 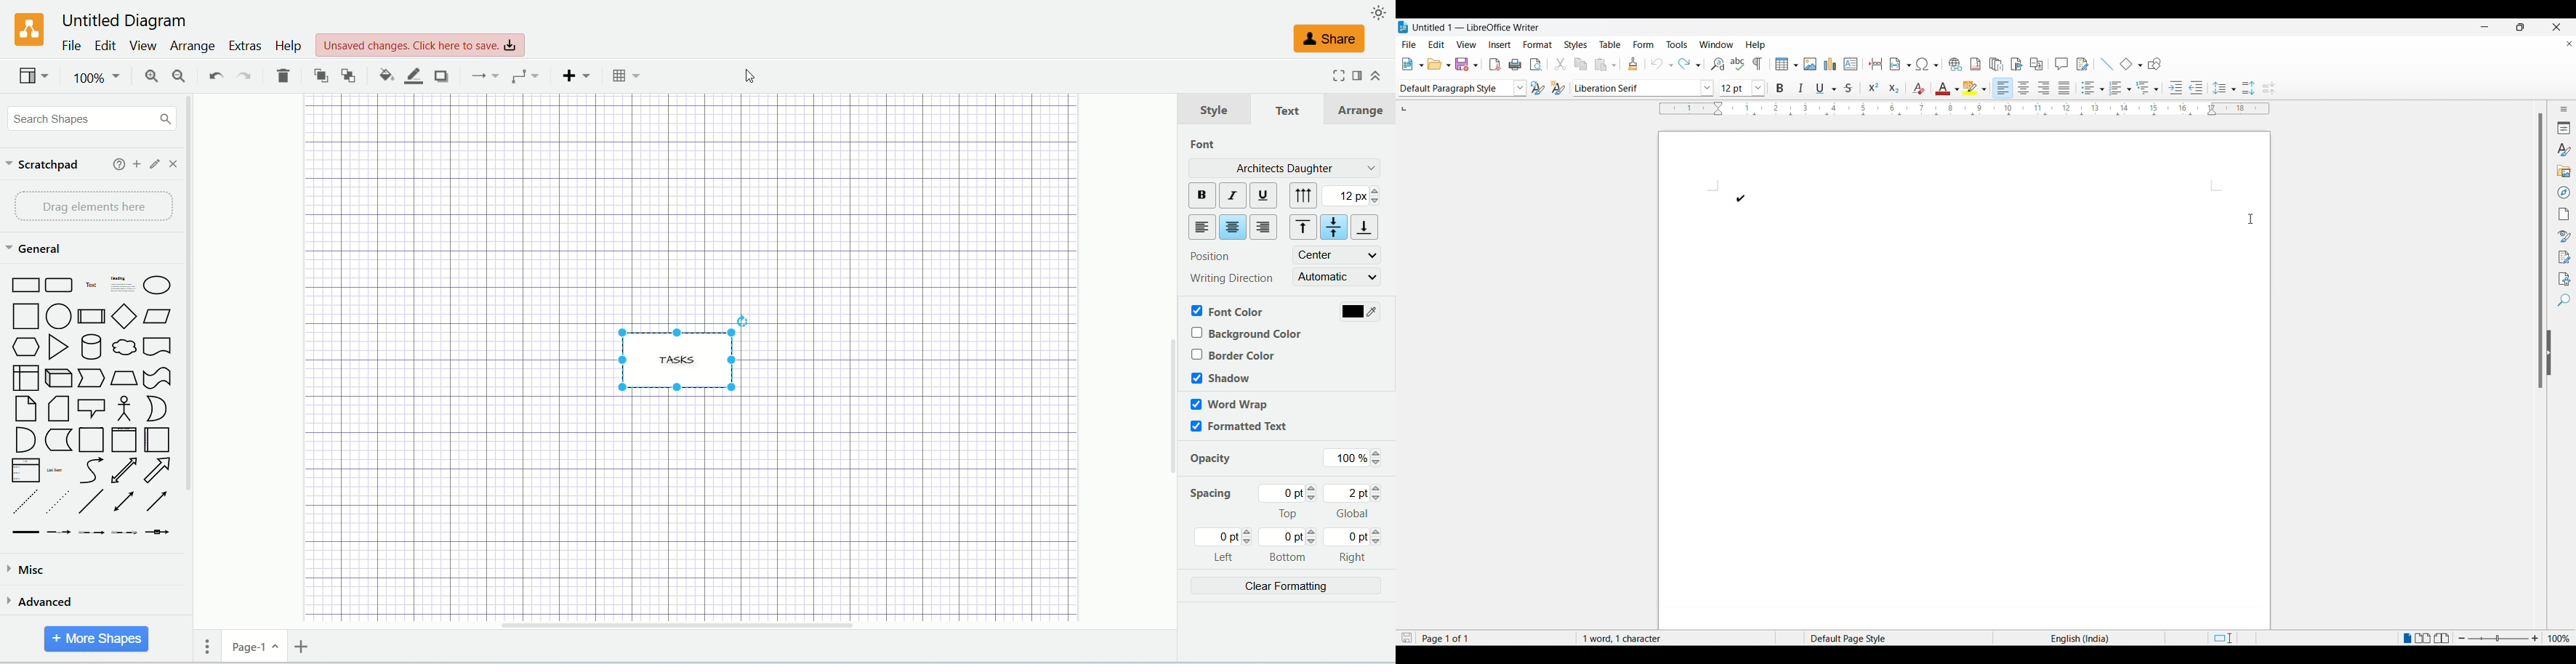 I want to click on Square , so click(x=24, y=316).